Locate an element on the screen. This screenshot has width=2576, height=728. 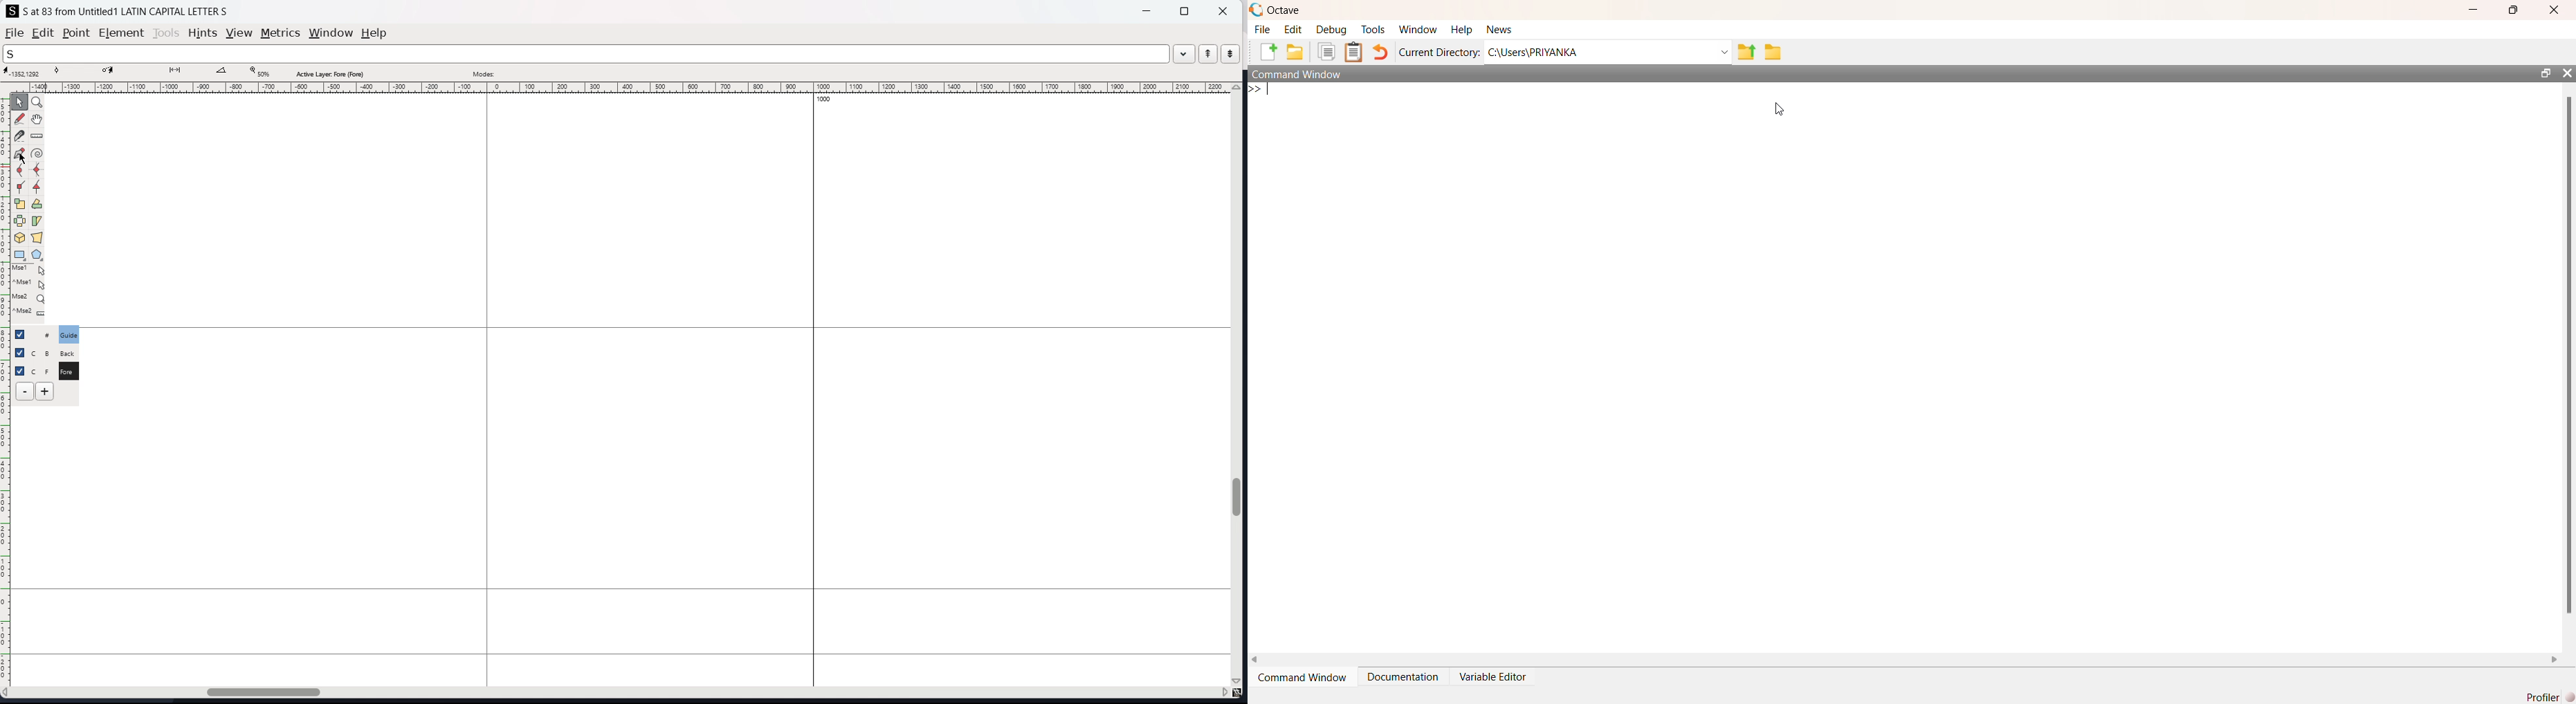
scroll bar is located at coordinates (2567, 353).